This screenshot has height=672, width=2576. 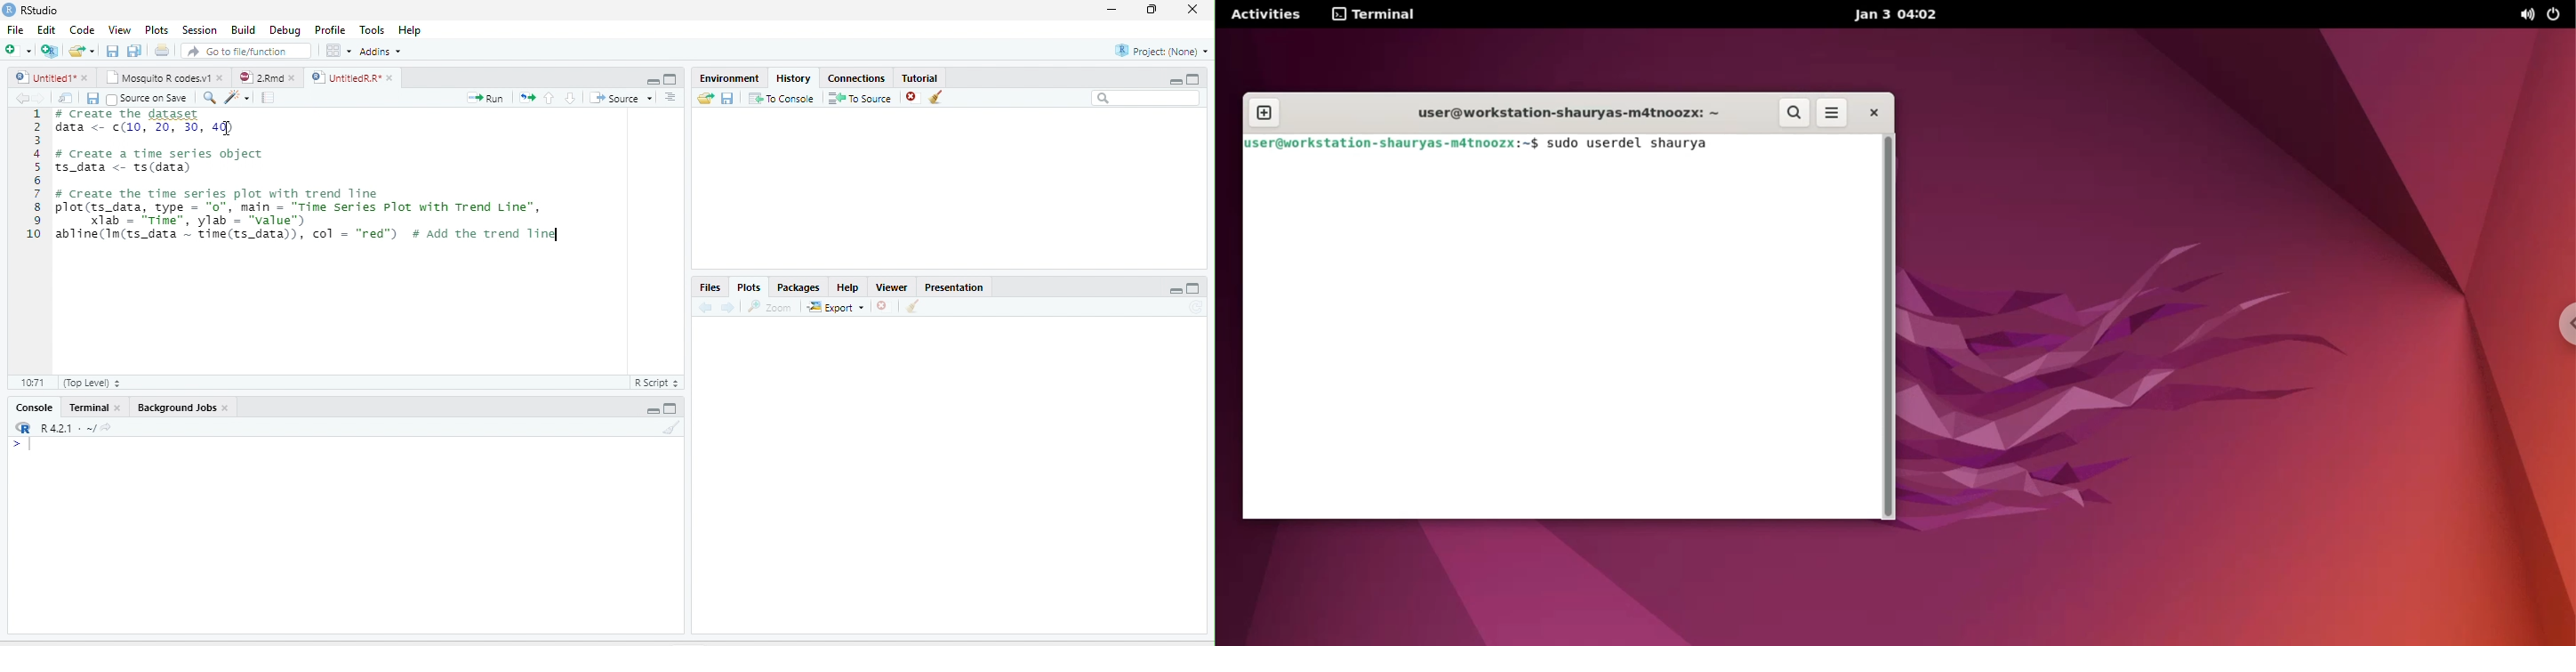 What do you see at coordinates (886, 305) in the screenshot?
I see `Remove current plot` at bounding box center [886, 305].